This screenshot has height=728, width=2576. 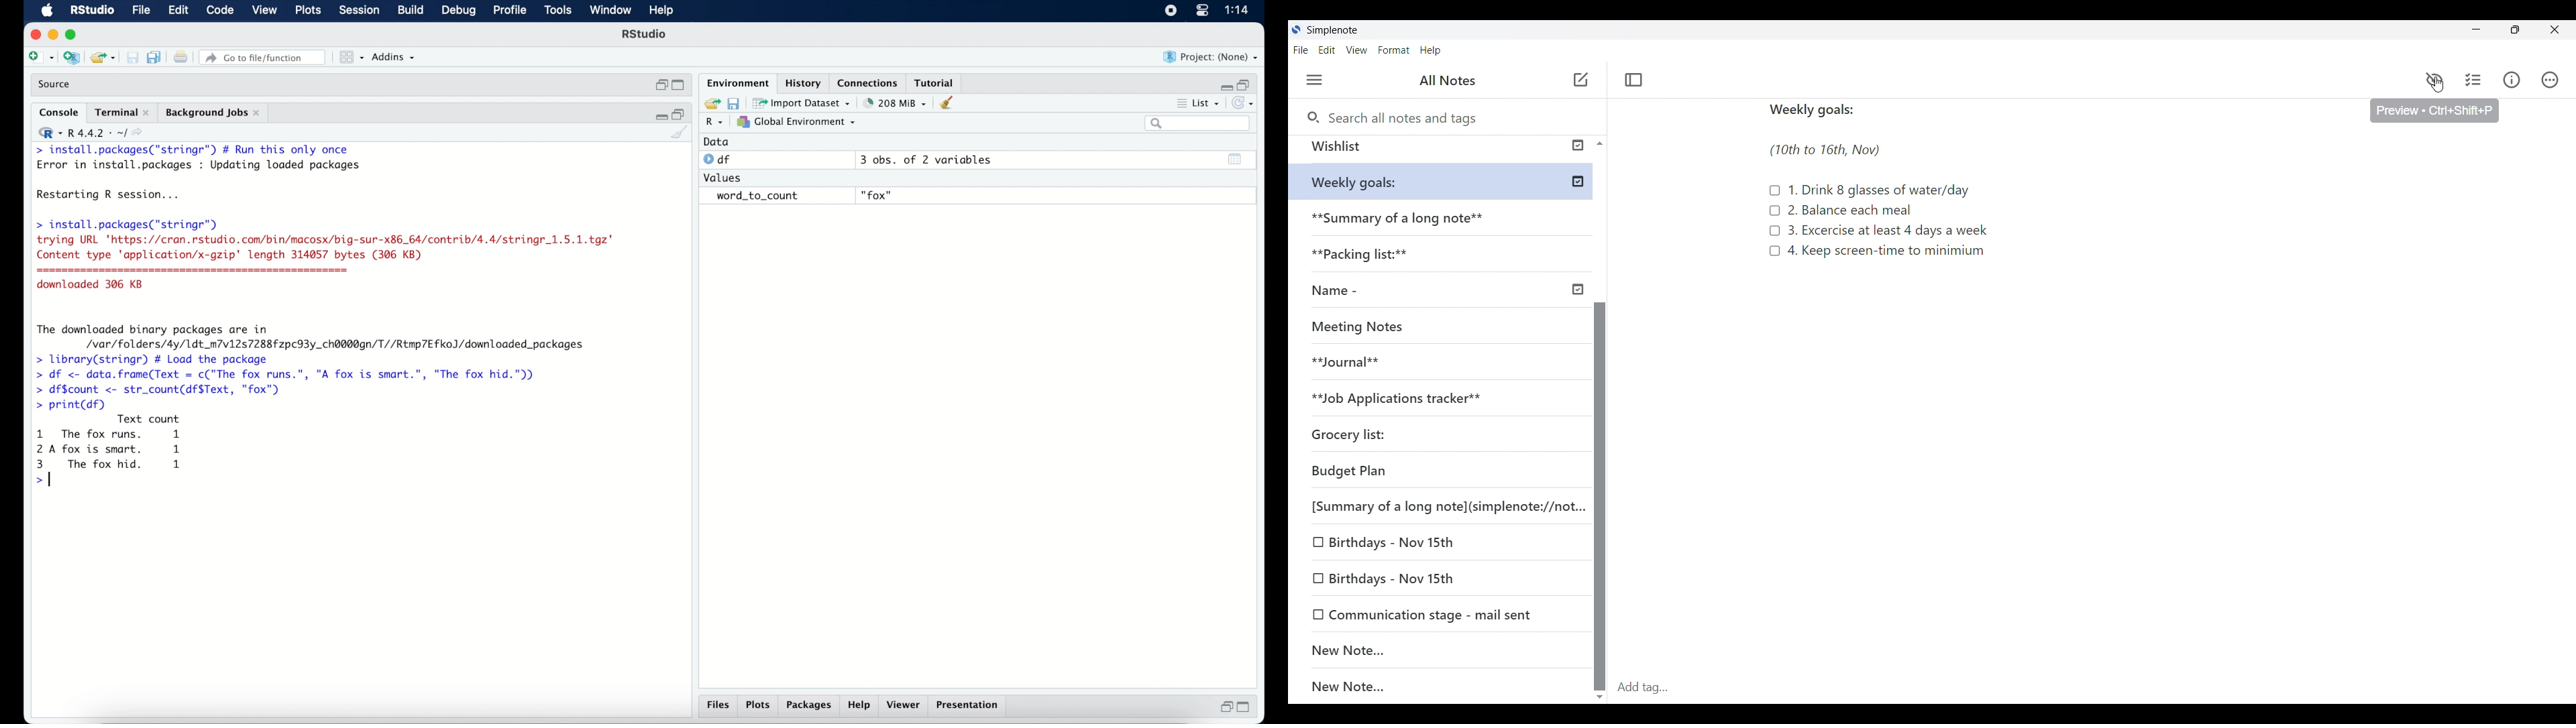 What do you see at coordinates (122, 113) in the screenshot?
I see `terminal` at bounding box center [122, 113].